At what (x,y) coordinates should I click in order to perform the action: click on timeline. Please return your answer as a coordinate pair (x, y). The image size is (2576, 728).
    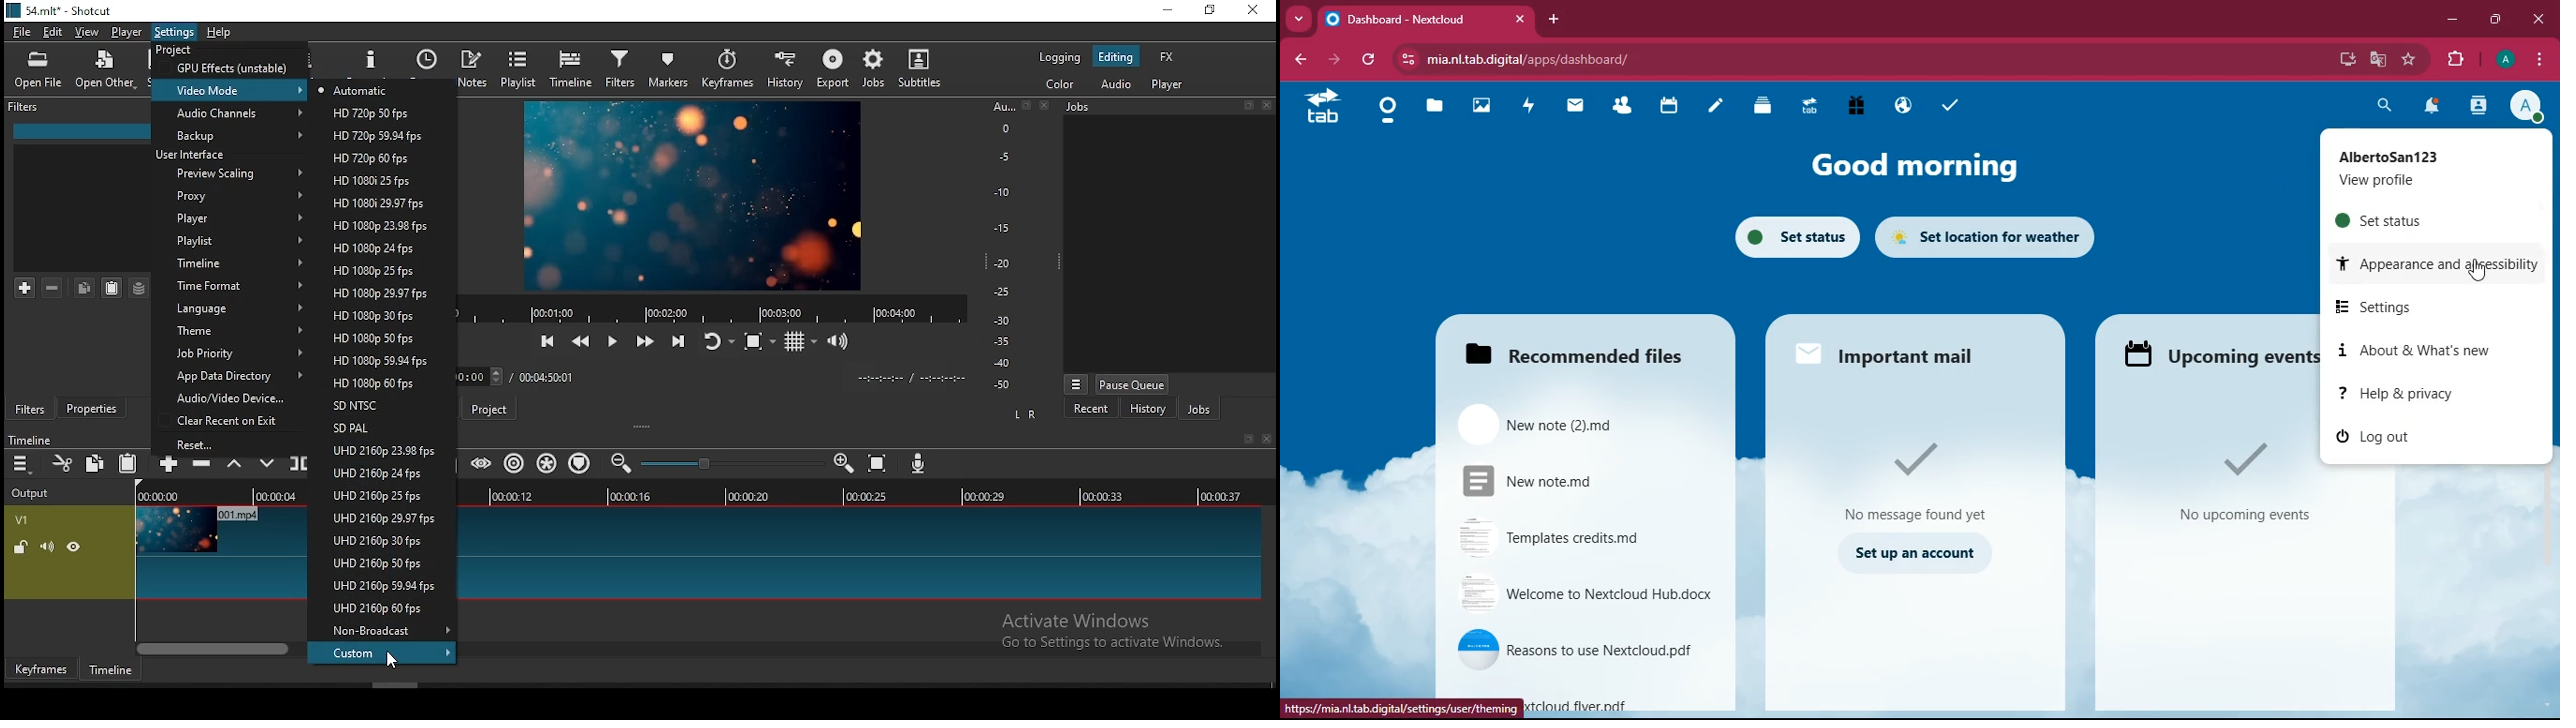
    Looking at the image, I should click on (108, 671).